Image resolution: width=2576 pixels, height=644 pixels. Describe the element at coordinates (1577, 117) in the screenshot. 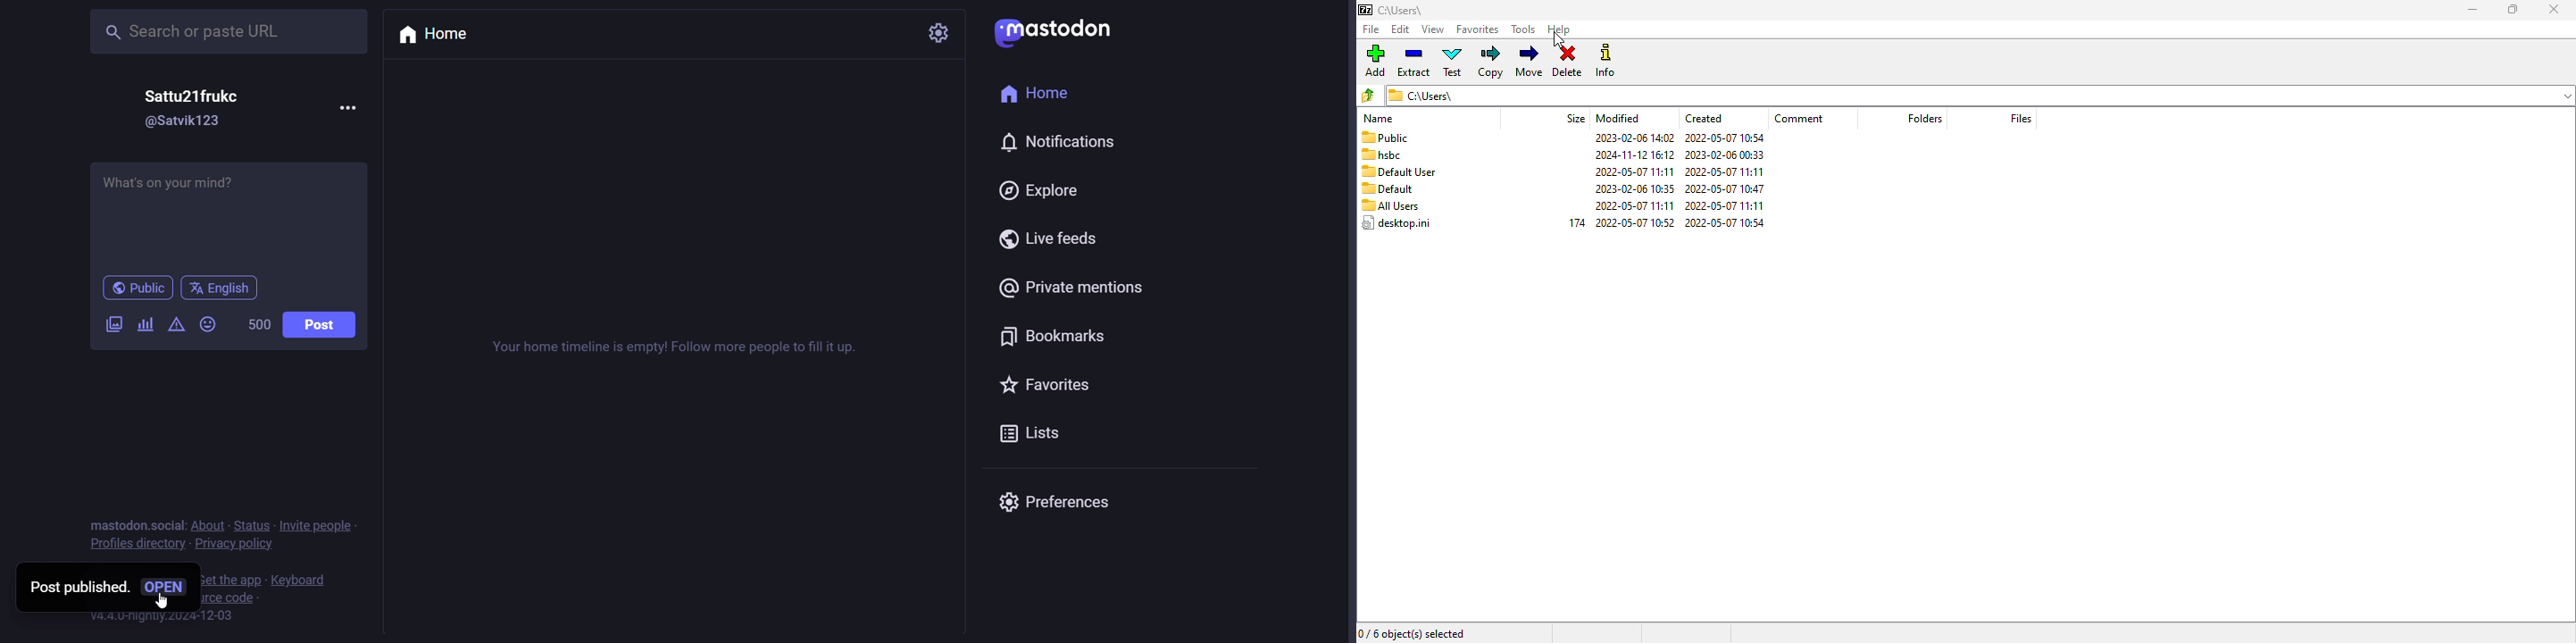

I see `size` at that location.